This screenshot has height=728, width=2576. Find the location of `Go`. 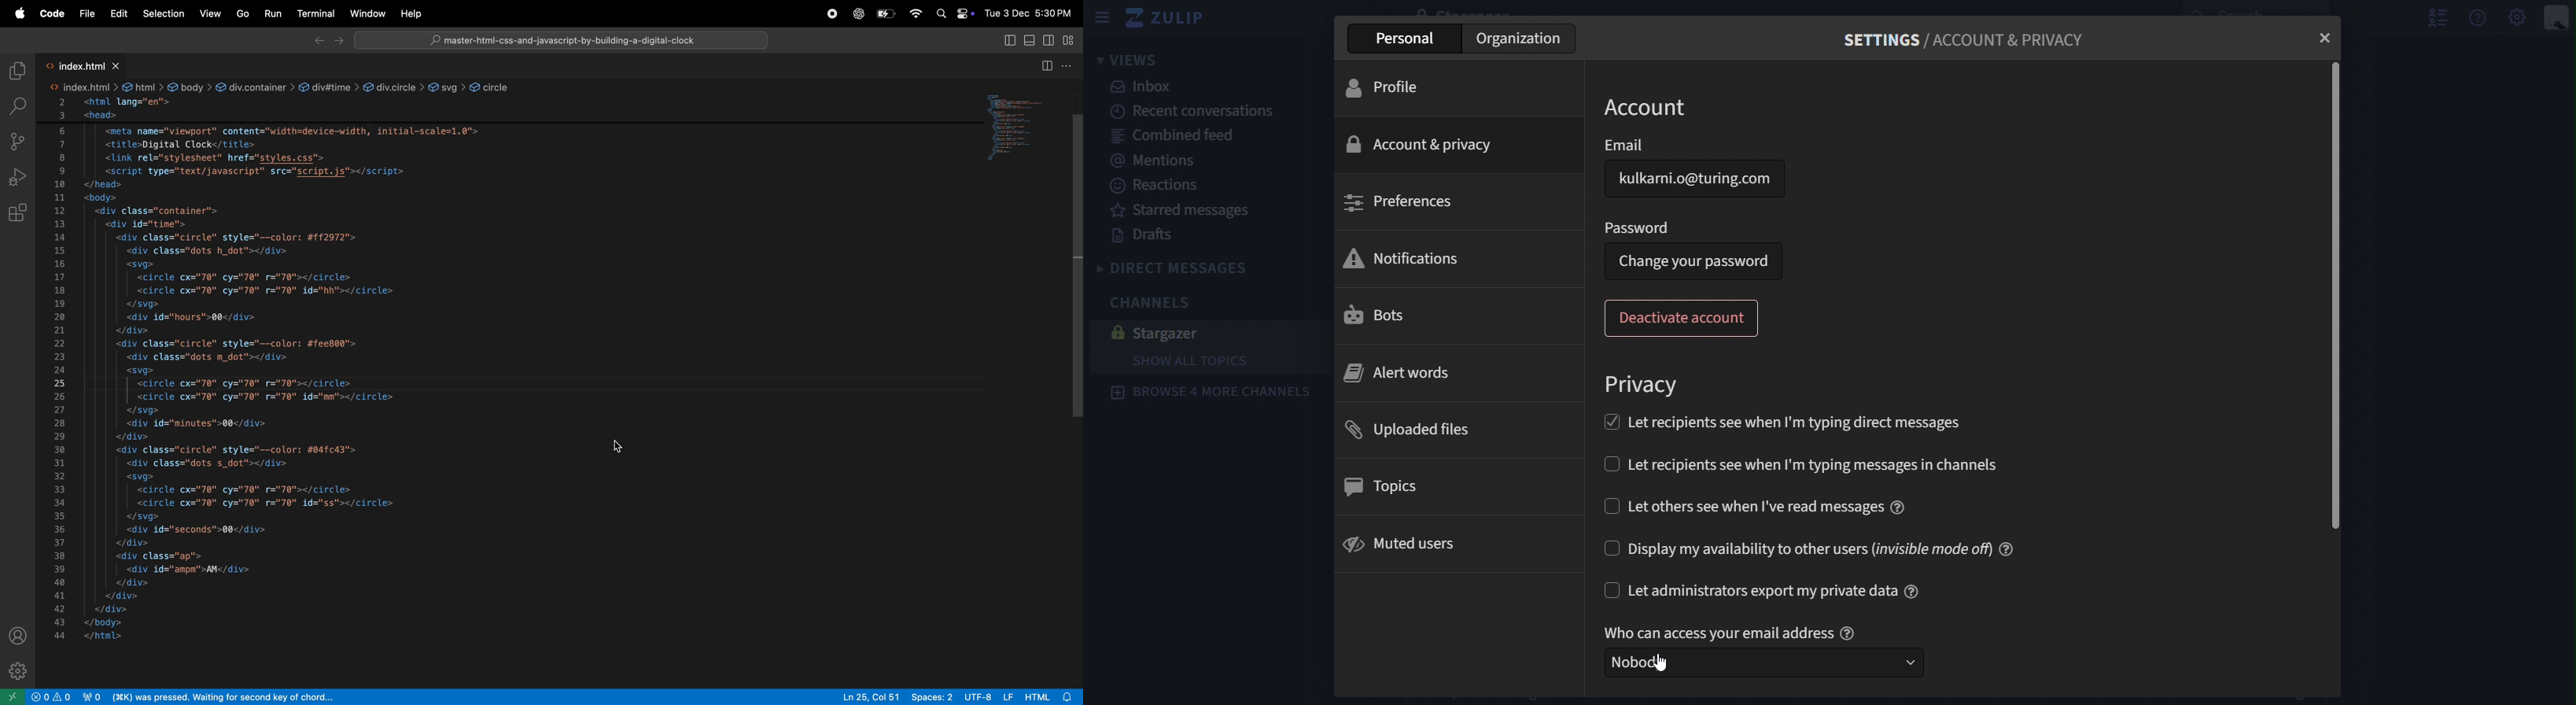

Go is located at coordinates (242, 14).